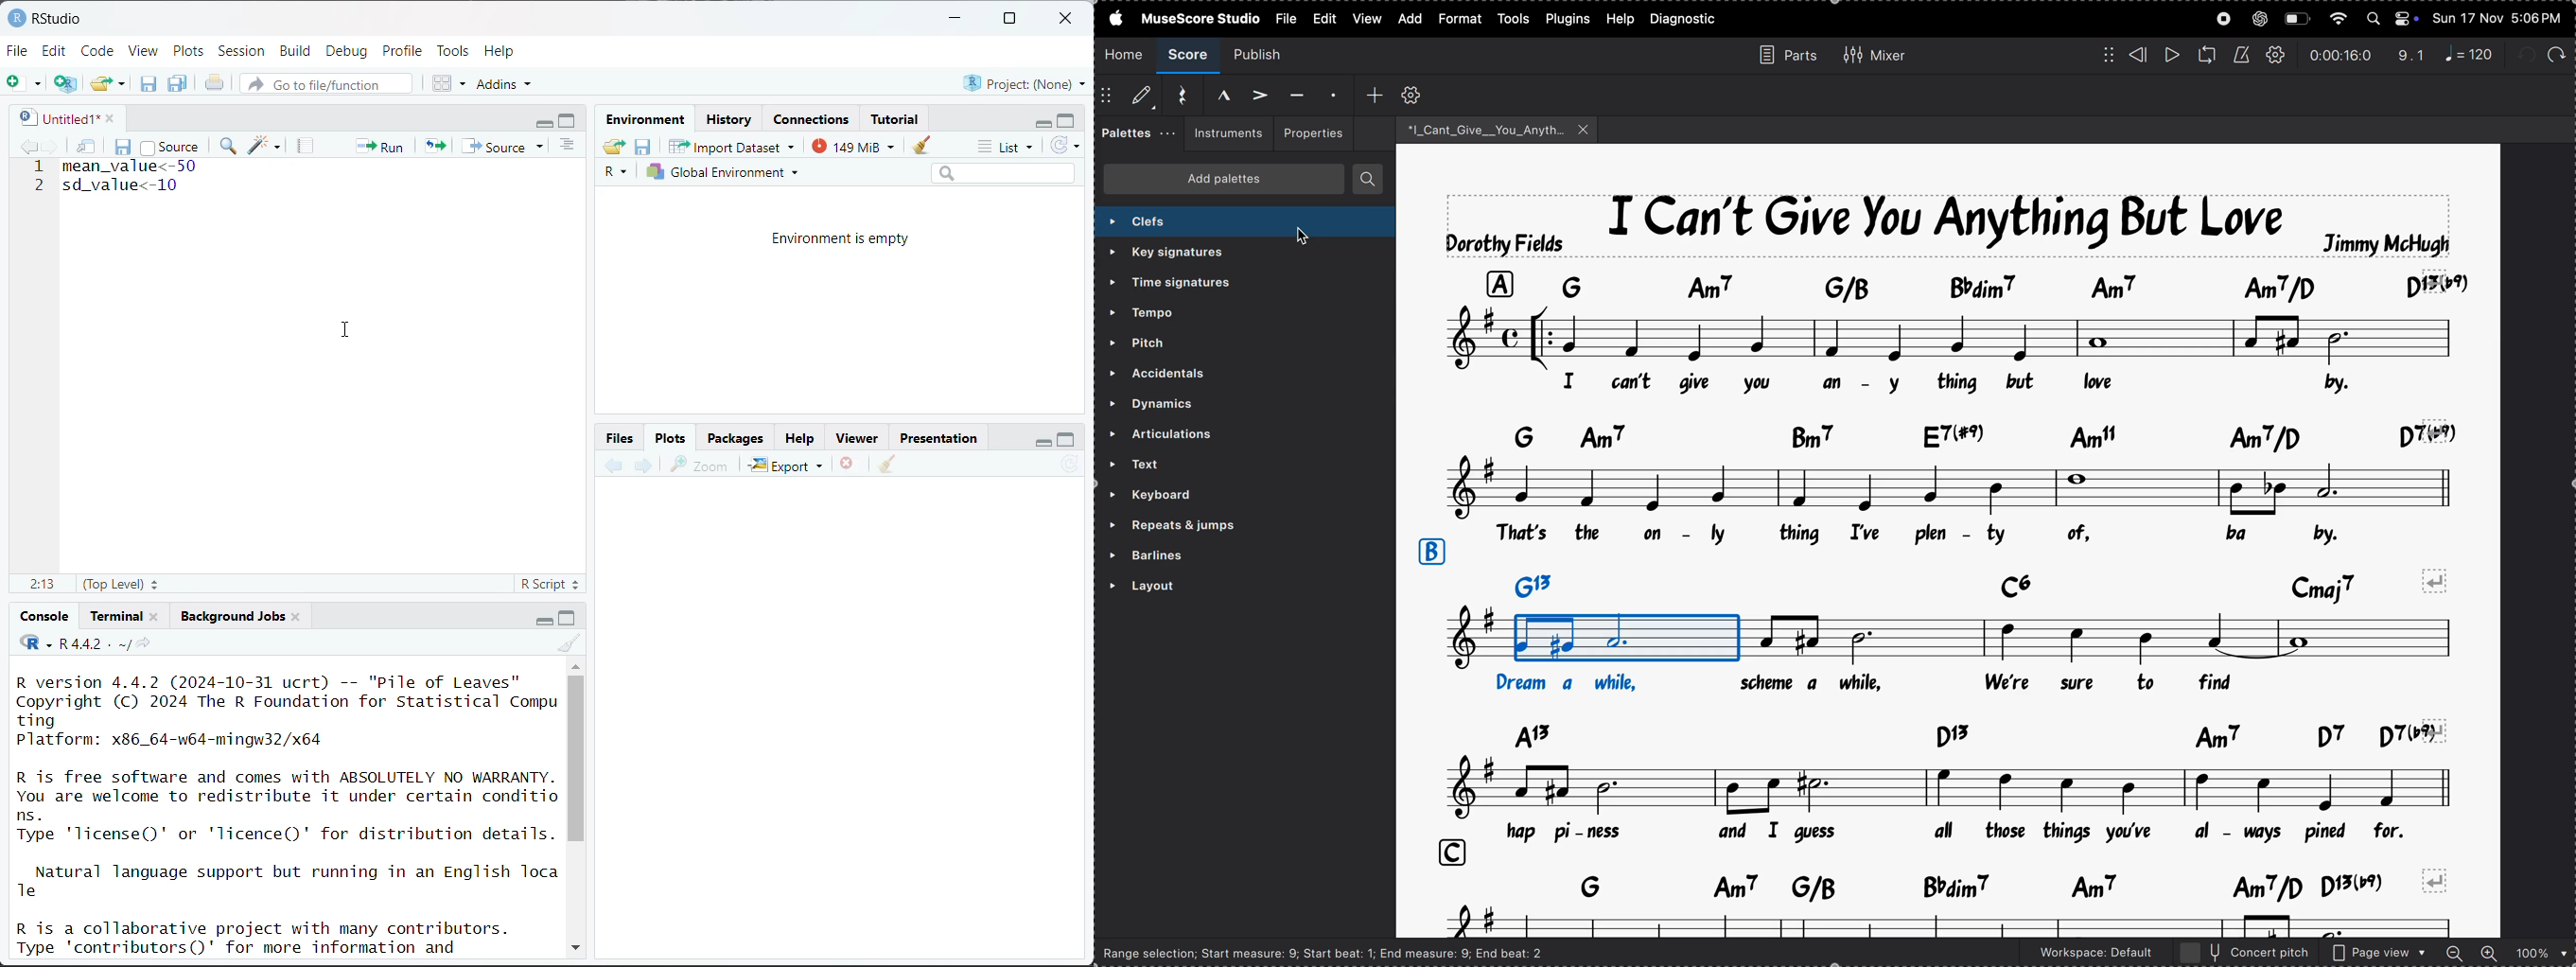 The width and height of the screenshot is (2576, 980). I want to click on go to file/function, so click(324, 85).